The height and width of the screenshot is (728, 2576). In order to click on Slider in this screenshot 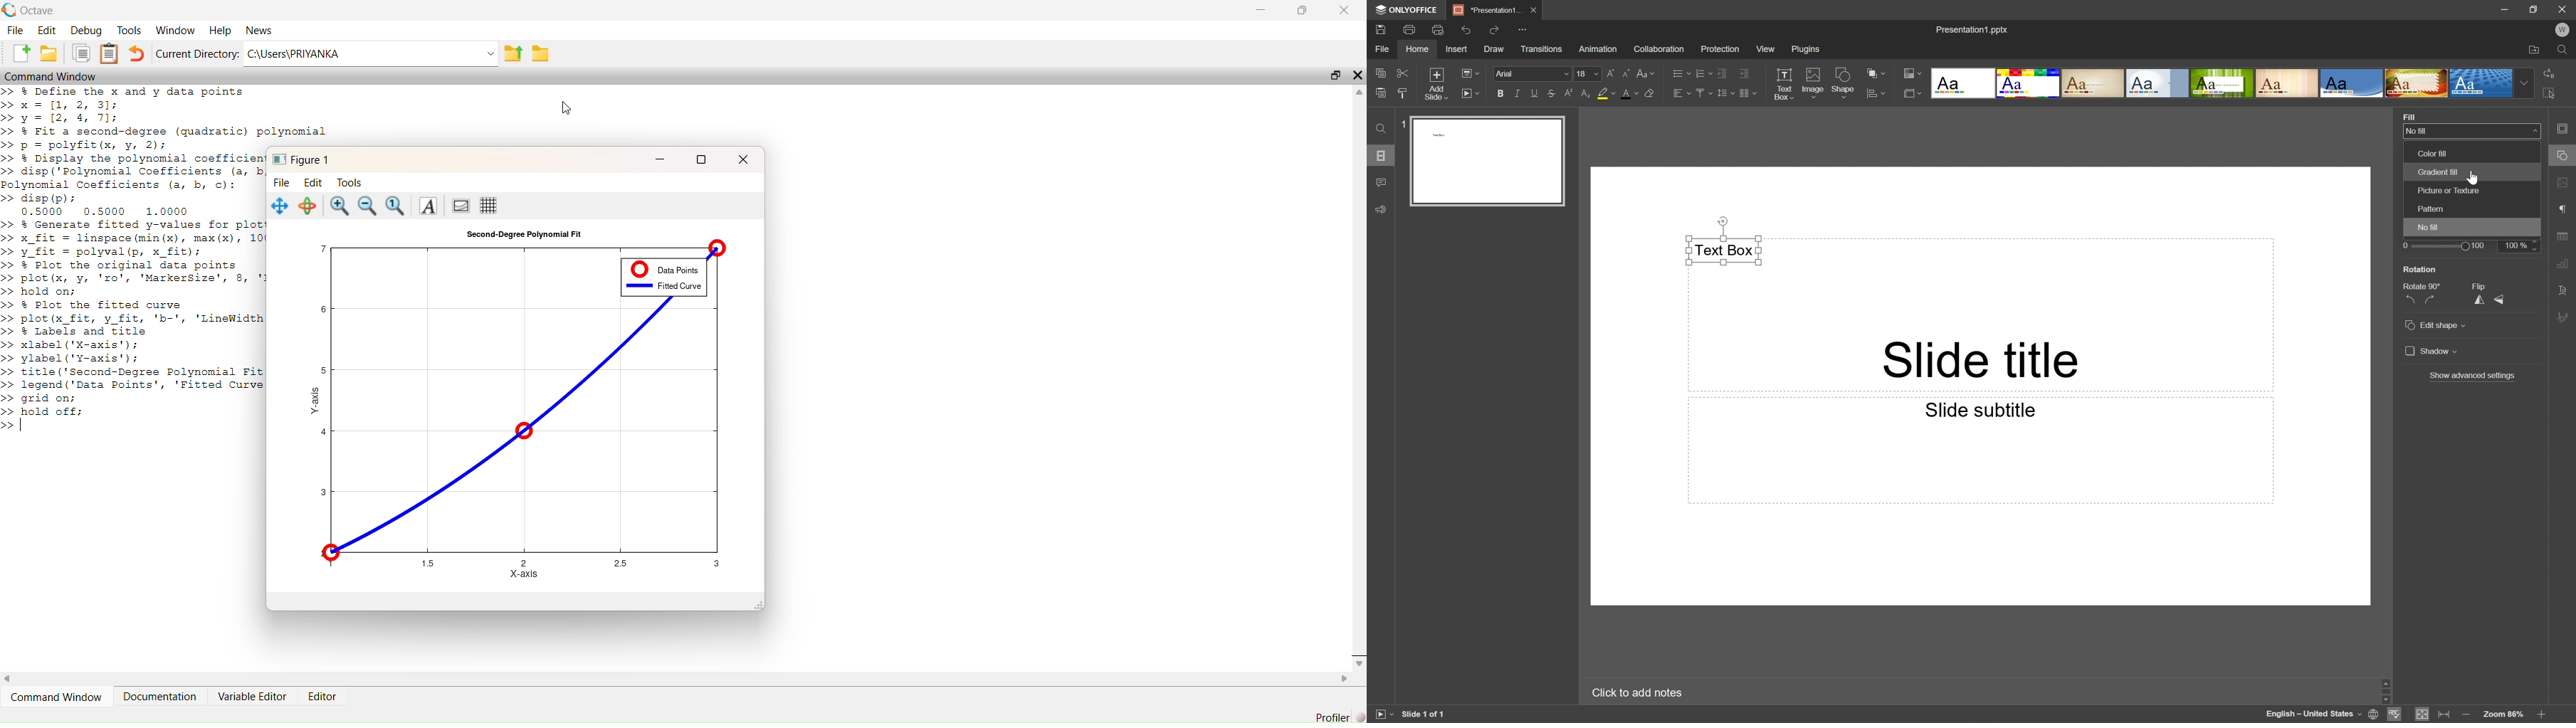, I will do `click(2444, 247)`.